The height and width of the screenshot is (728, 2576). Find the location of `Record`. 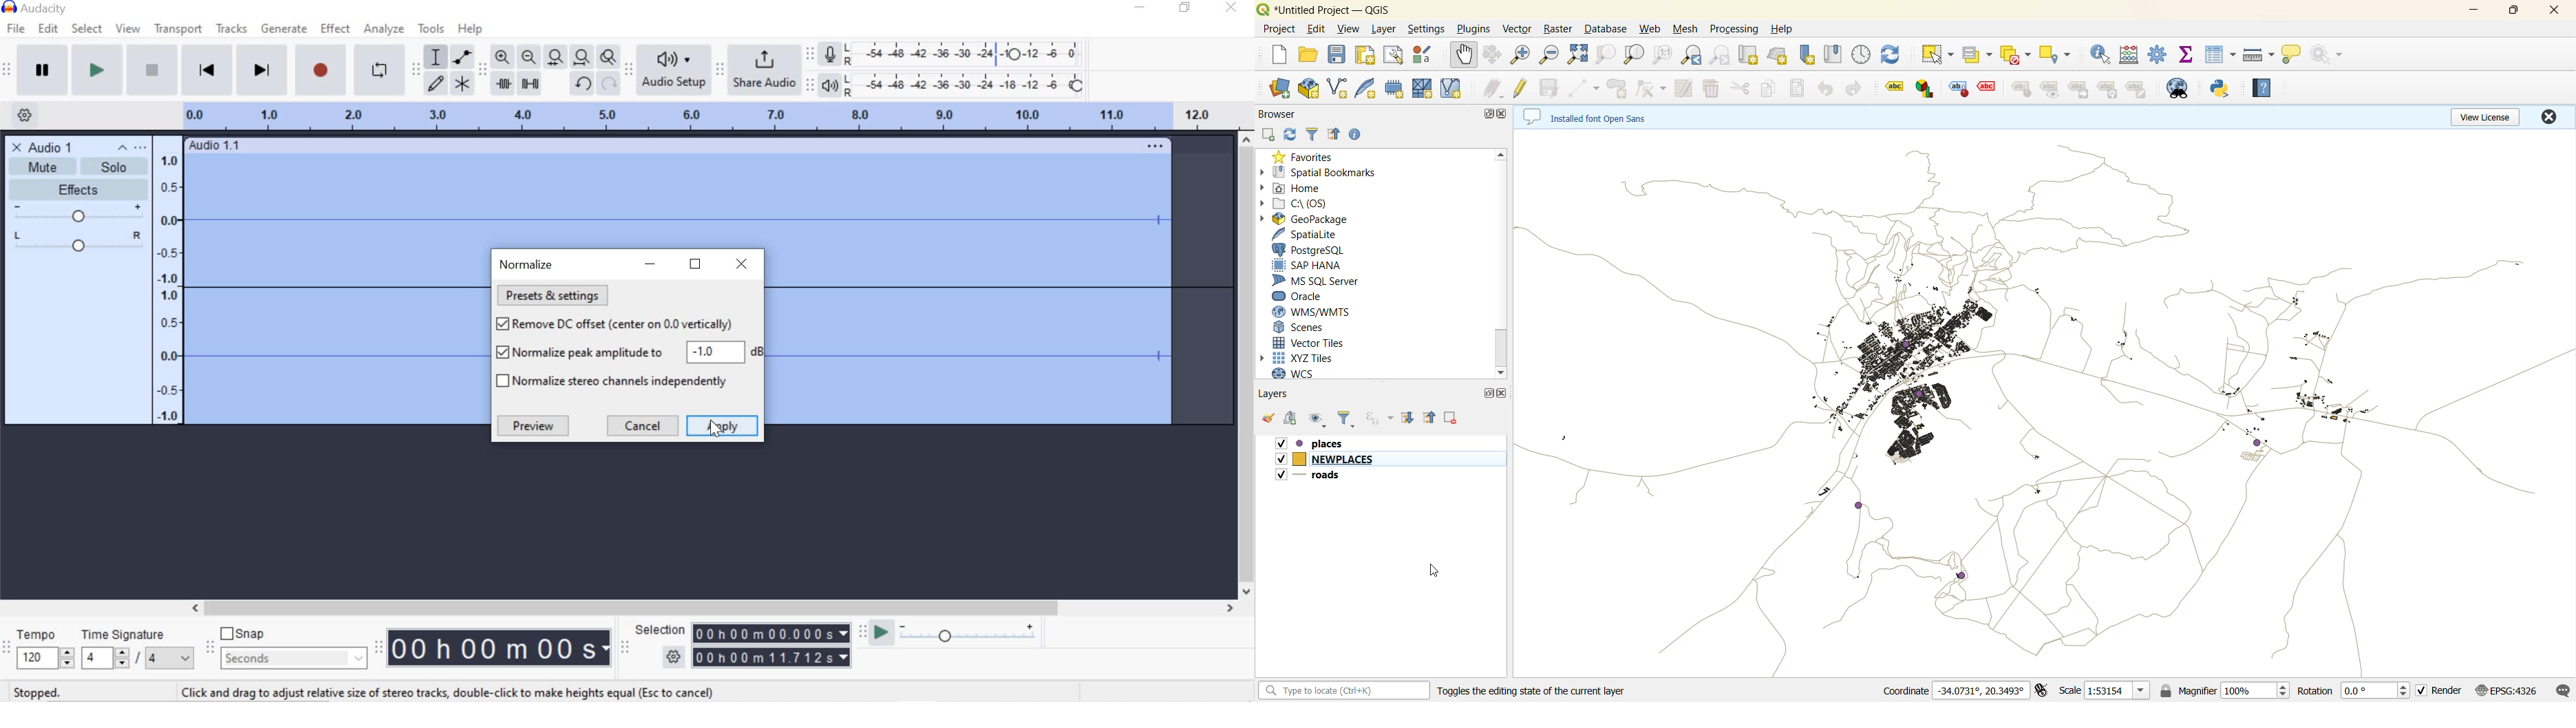

Record is located at coordinates (319, 73).